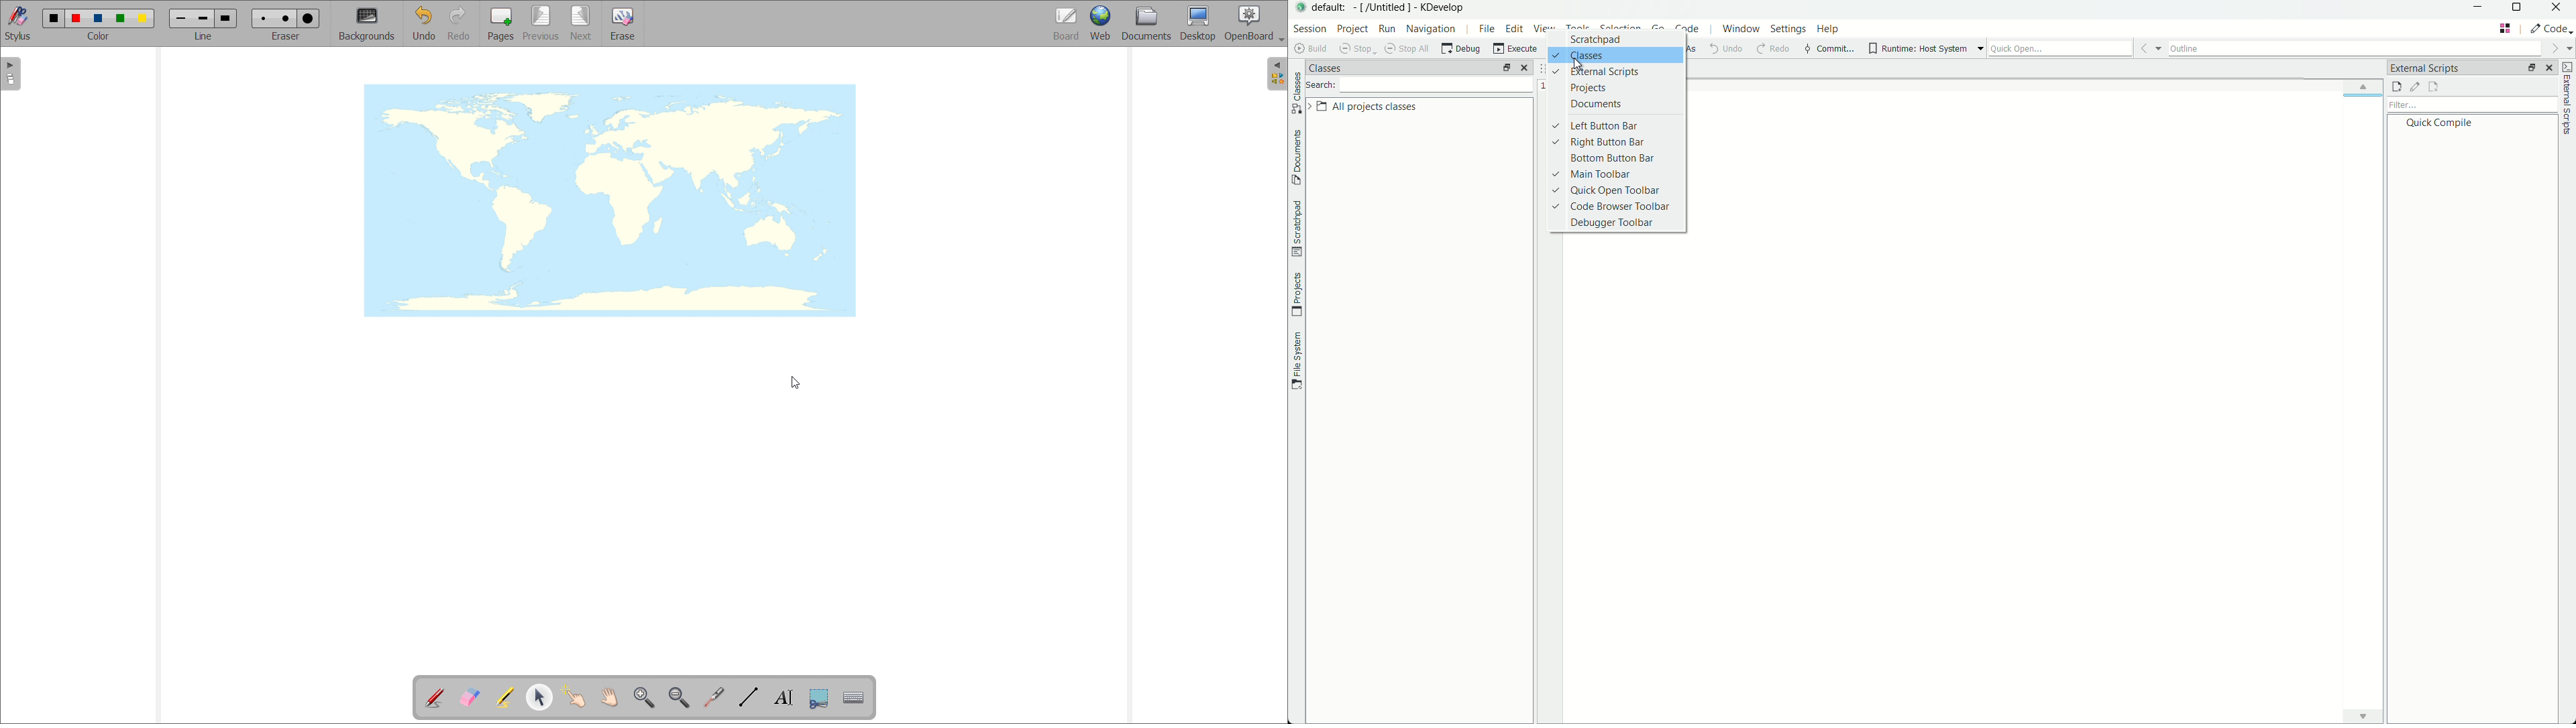 This screenshot has height=728, width=2576. What do you see at coordinates (1788, 29) in the screenshot?
I see `settings menu` at bounding box center [1788, 29].